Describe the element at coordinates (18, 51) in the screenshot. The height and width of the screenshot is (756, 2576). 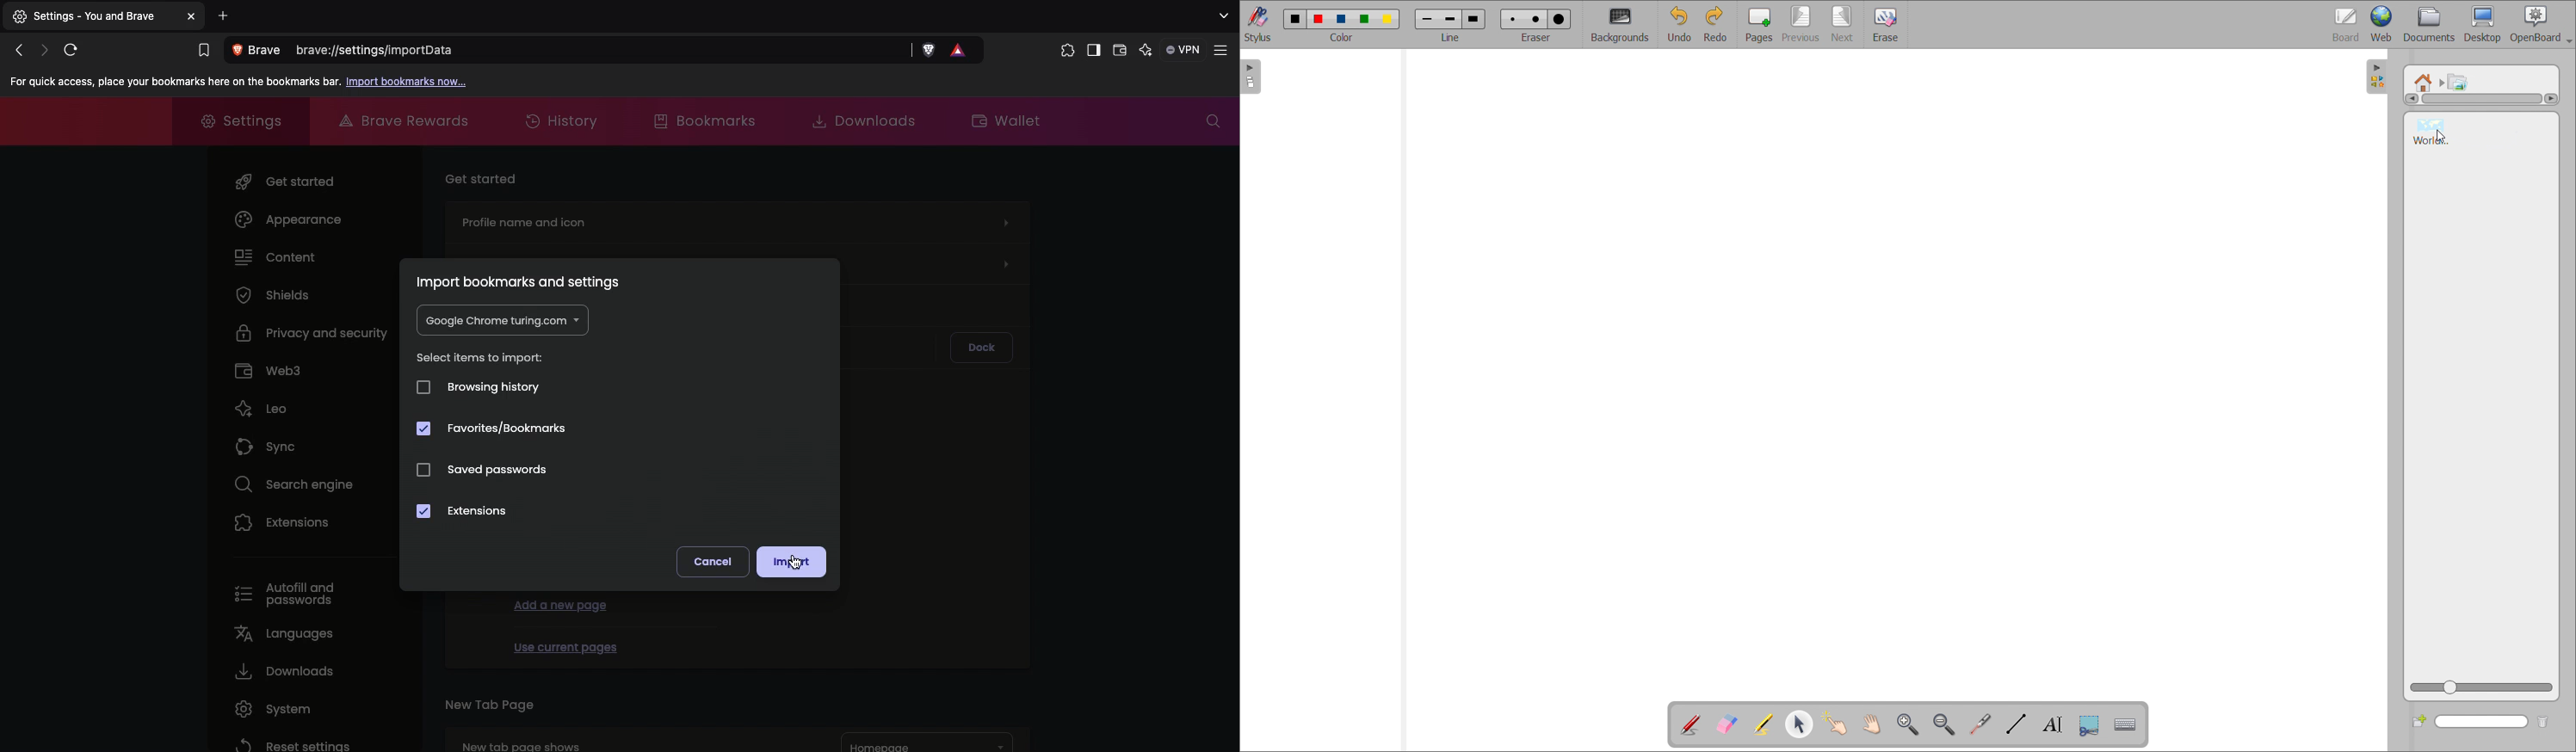
I see `Click to go back, hold to see history` at that location.